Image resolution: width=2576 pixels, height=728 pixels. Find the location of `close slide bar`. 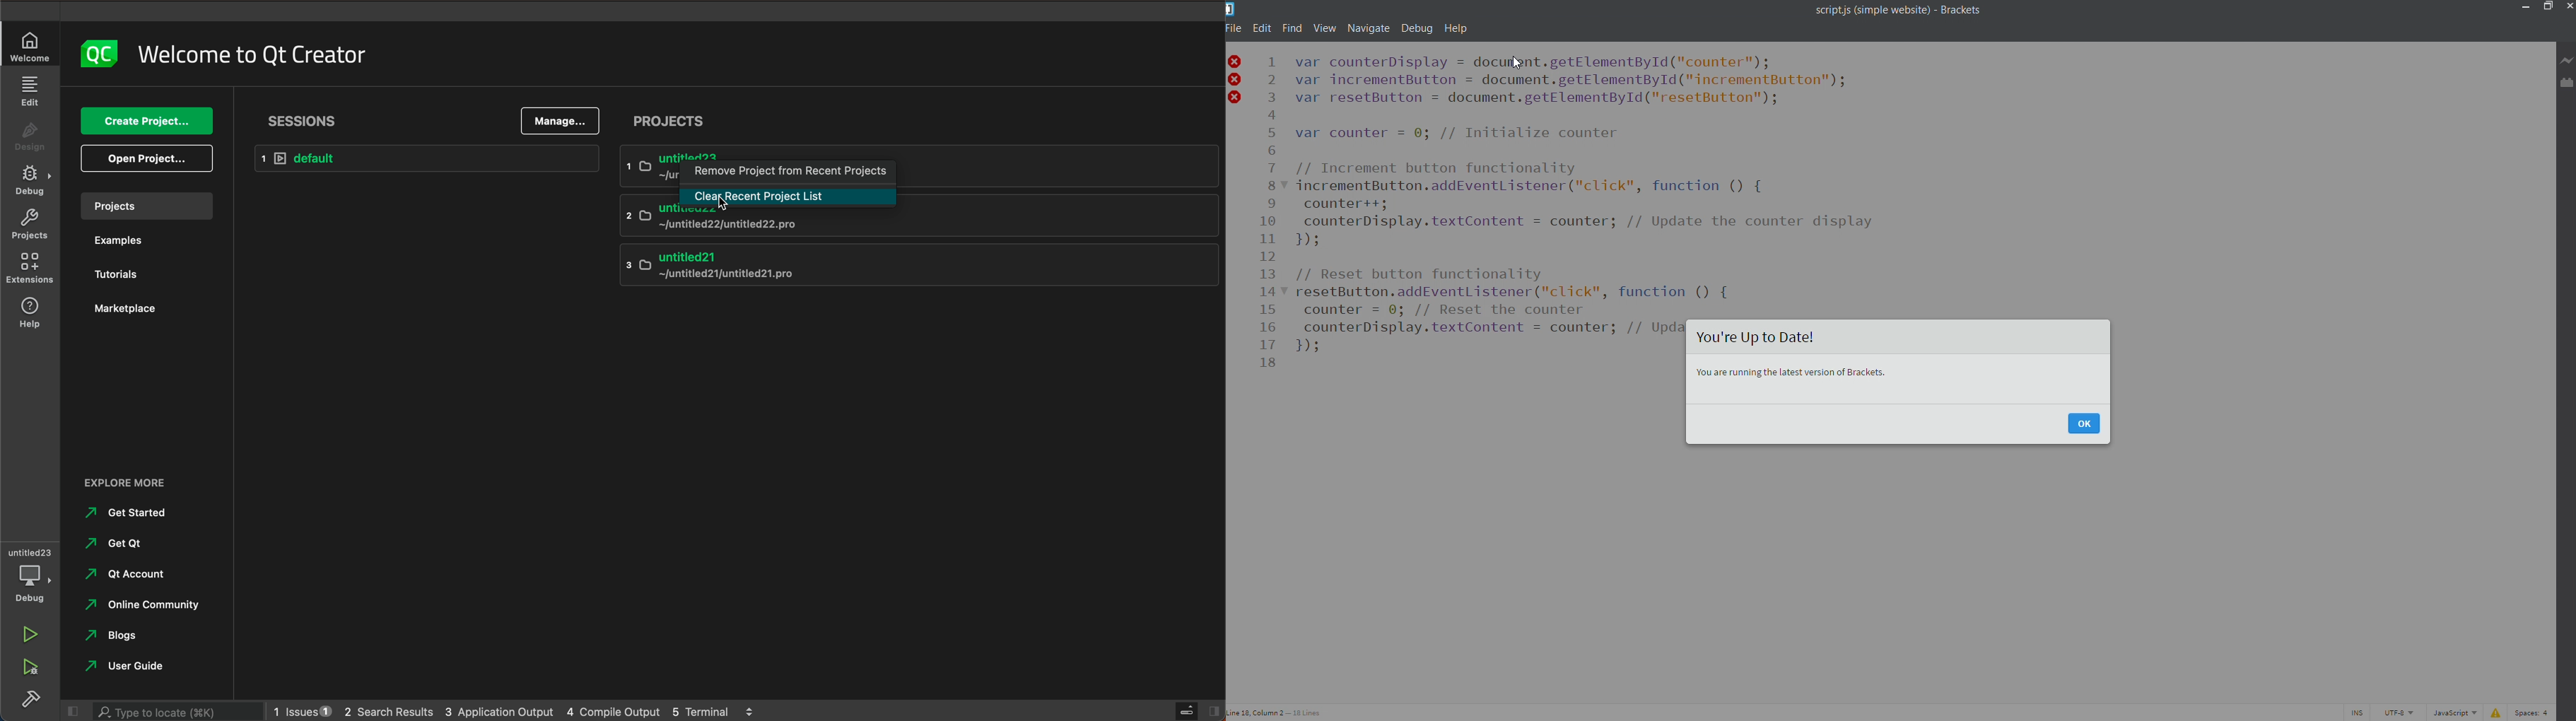

close slide bar is located at coordinates (70, 711).